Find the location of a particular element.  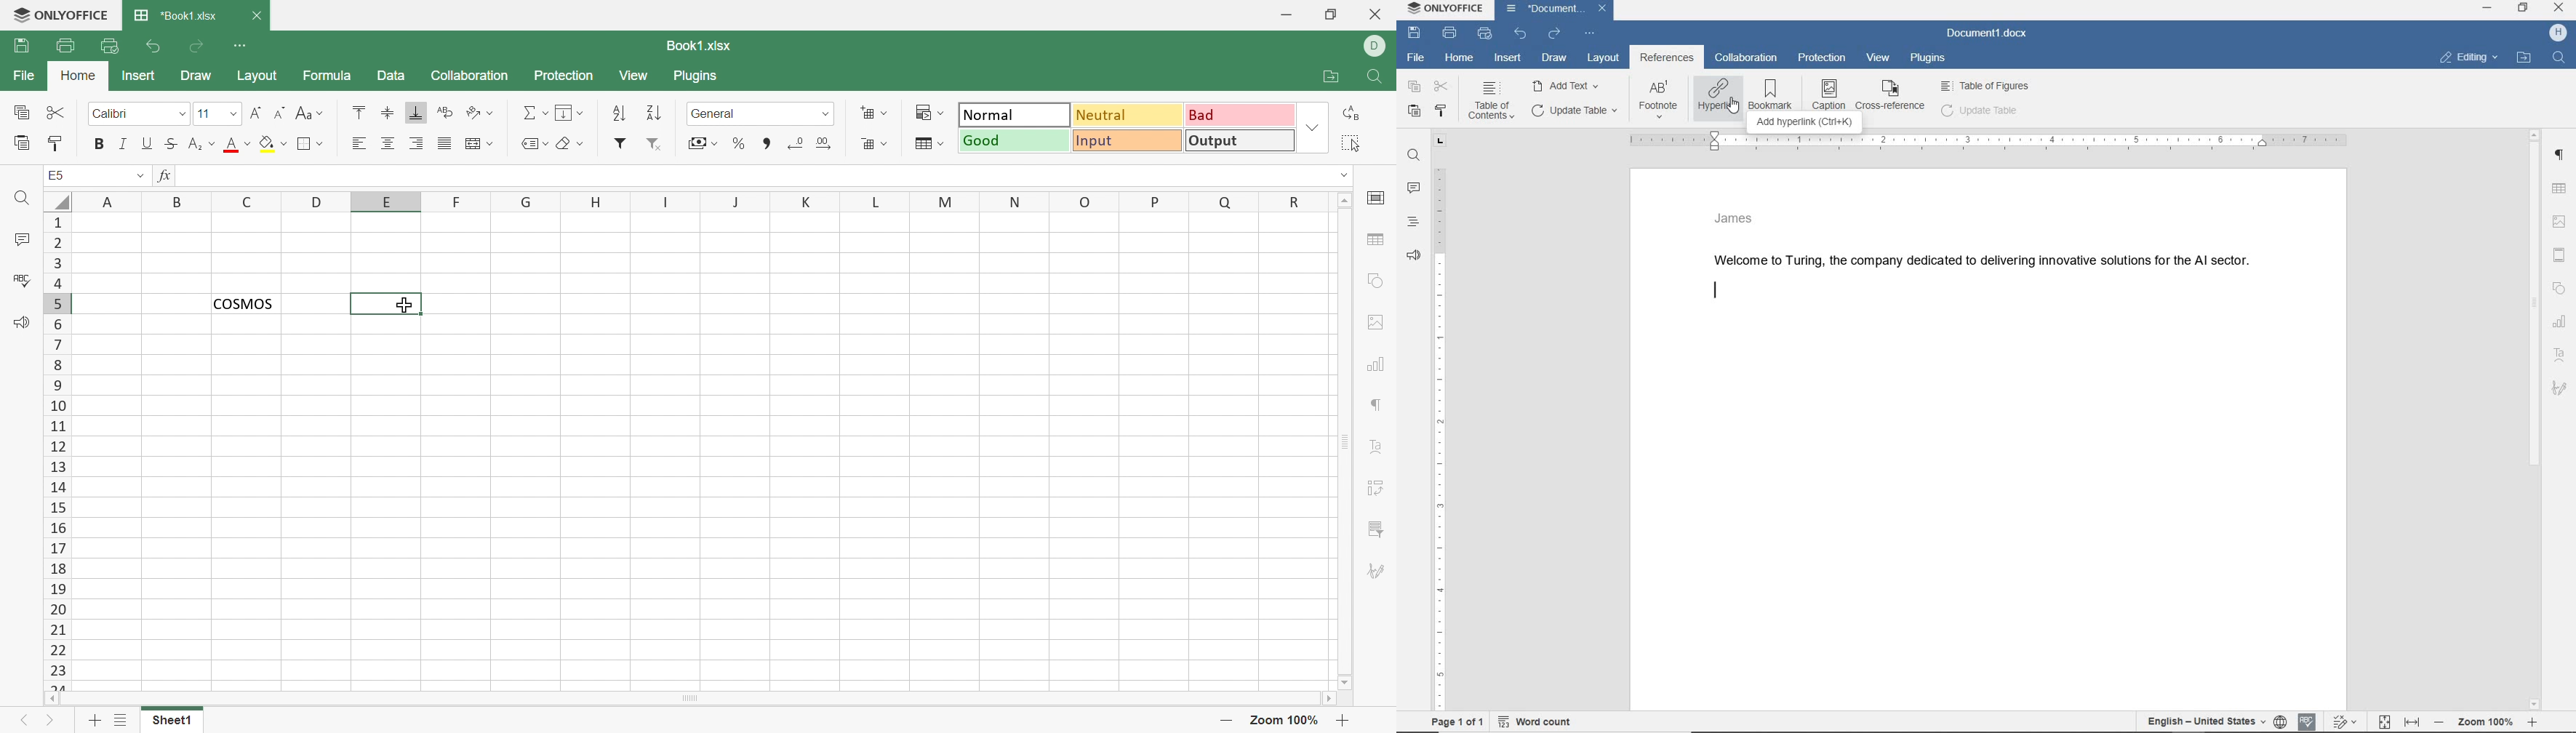

set document language is located at coordinates (2280, 722).